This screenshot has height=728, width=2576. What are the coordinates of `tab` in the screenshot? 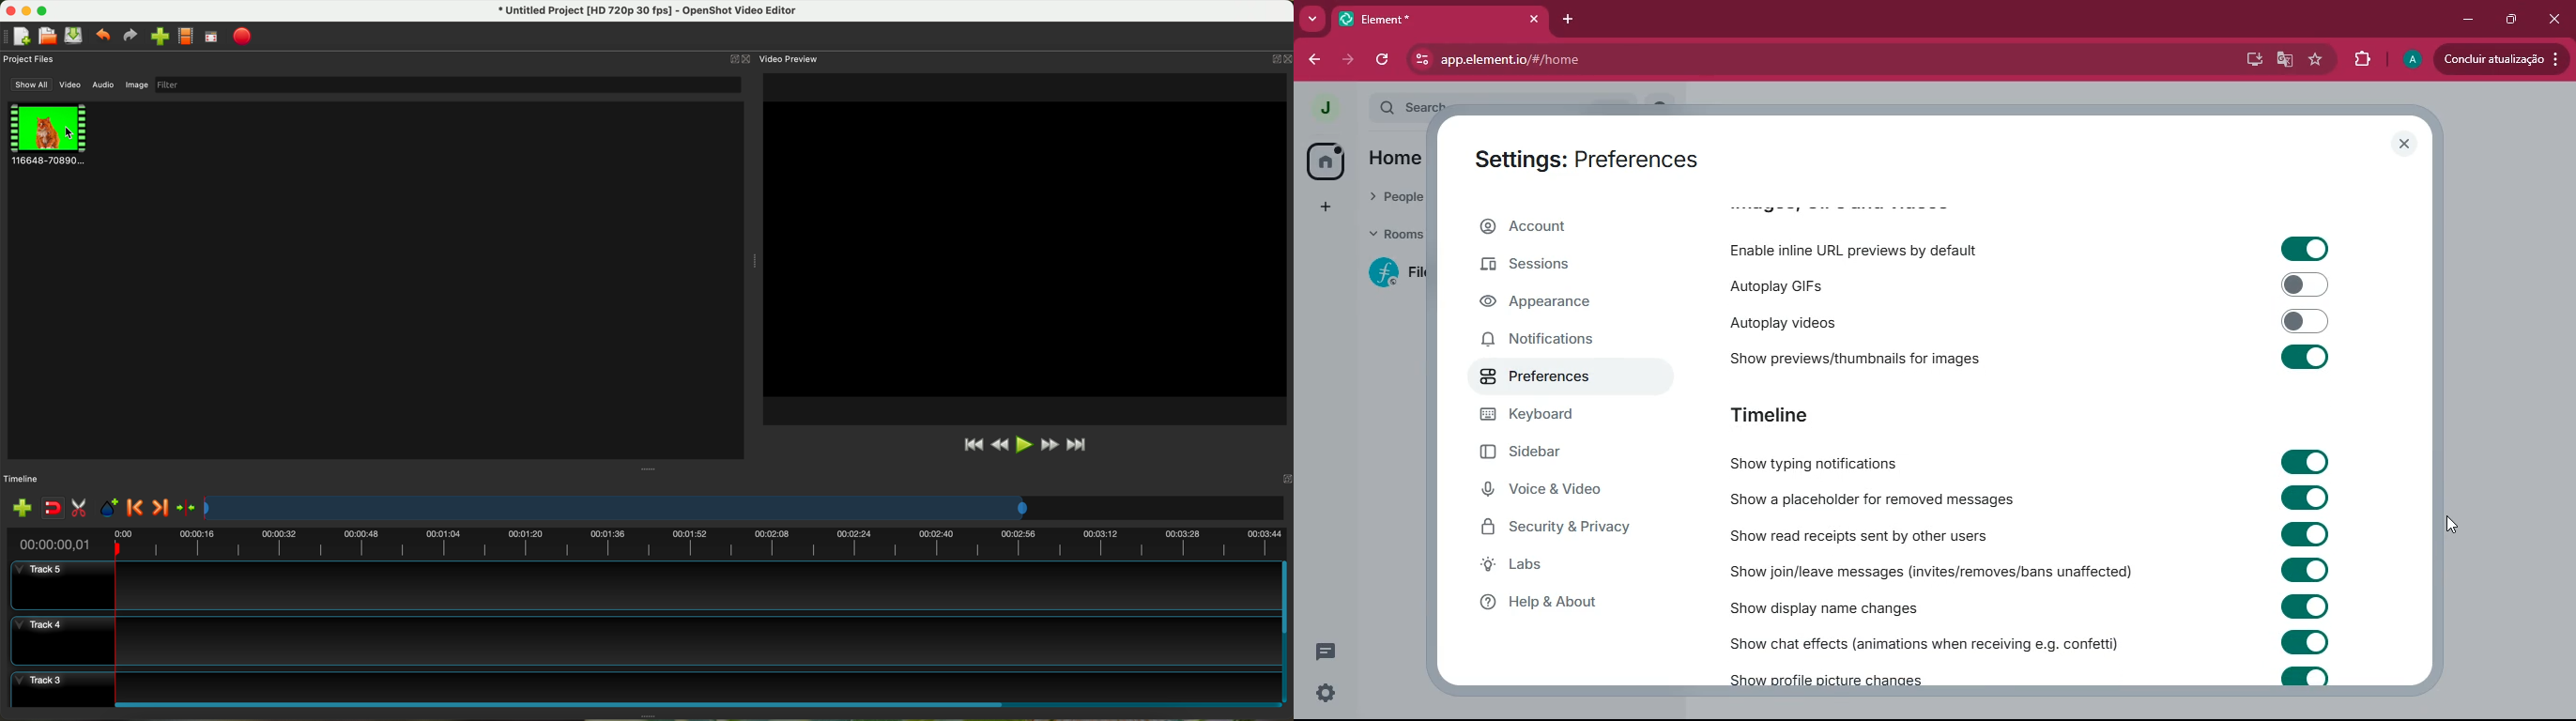 It's located at (1387, 19).